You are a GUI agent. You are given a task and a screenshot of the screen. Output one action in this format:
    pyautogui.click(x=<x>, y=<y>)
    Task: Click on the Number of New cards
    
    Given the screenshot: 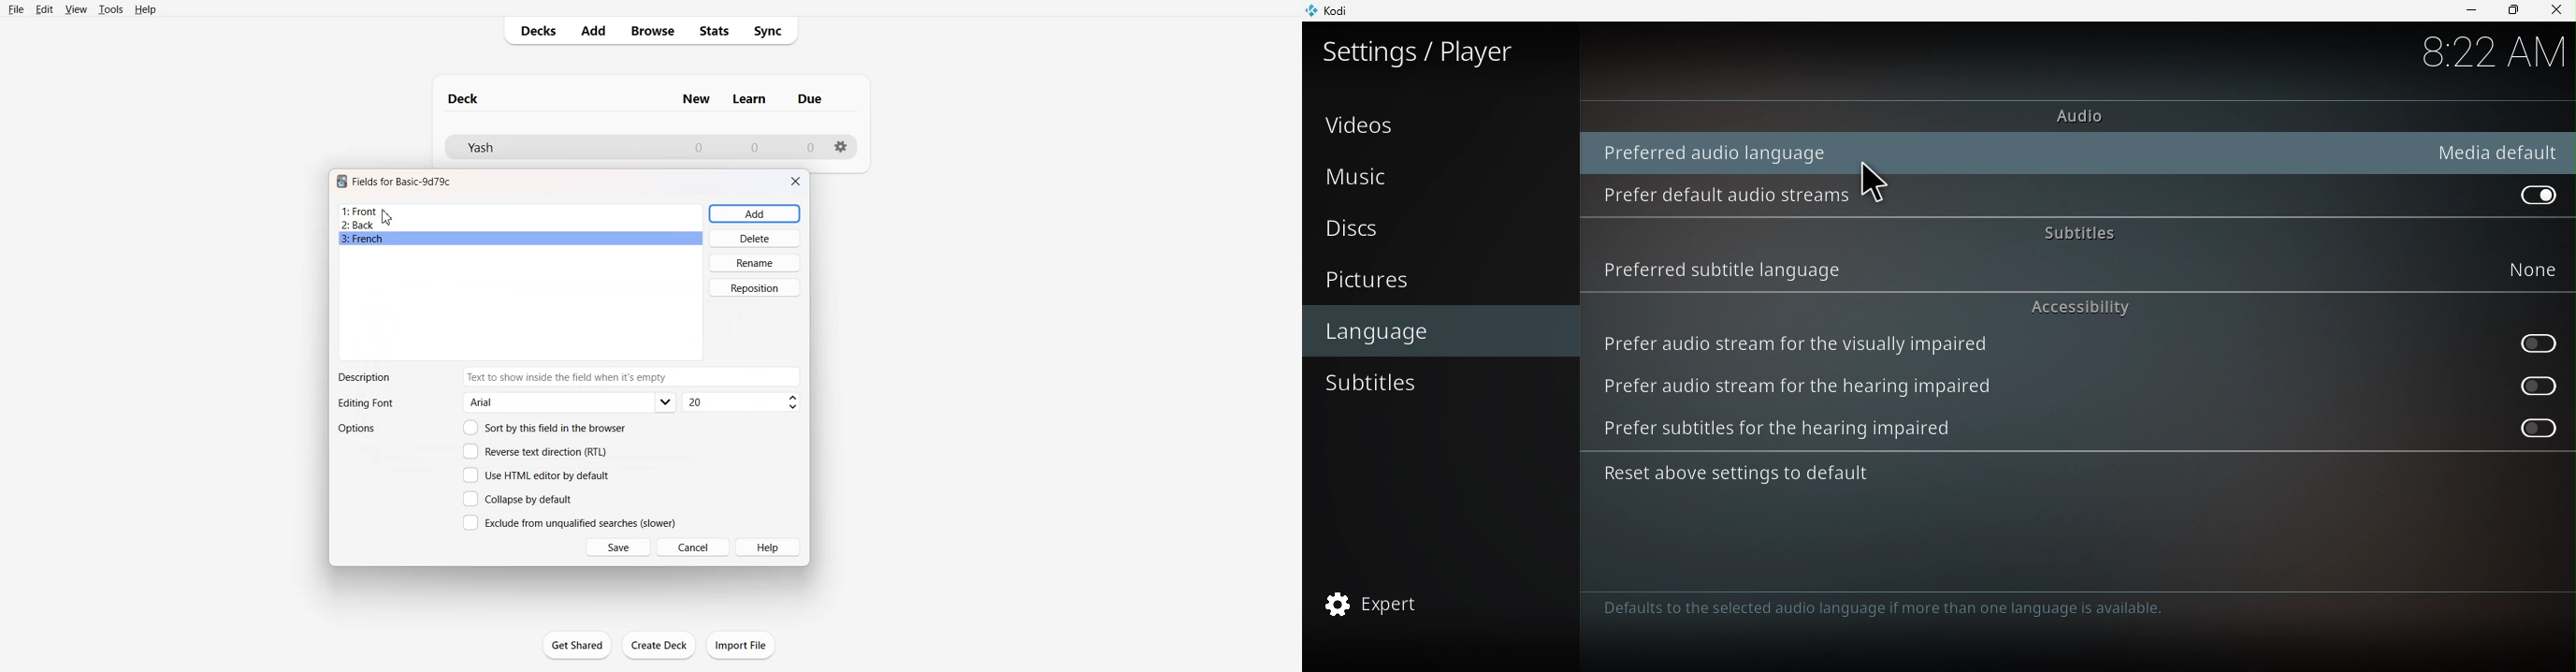 What is the action you would take?
    pyautogui.click(x=699, y=147)
    